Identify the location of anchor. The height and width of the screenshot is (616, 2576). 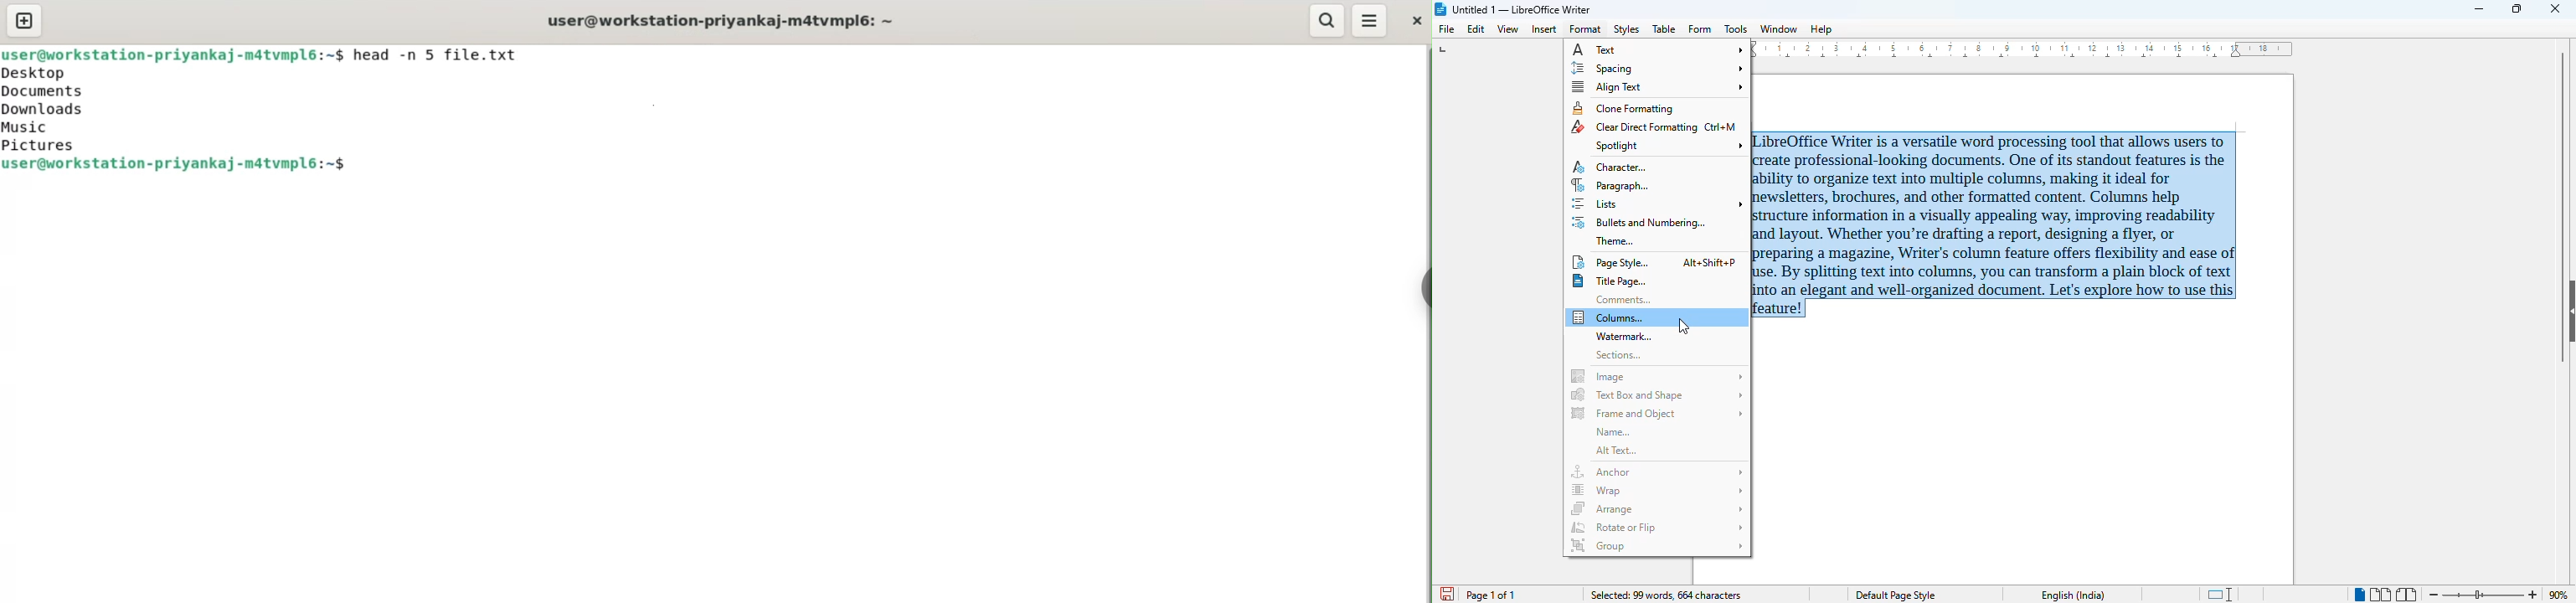
(1658, 472).